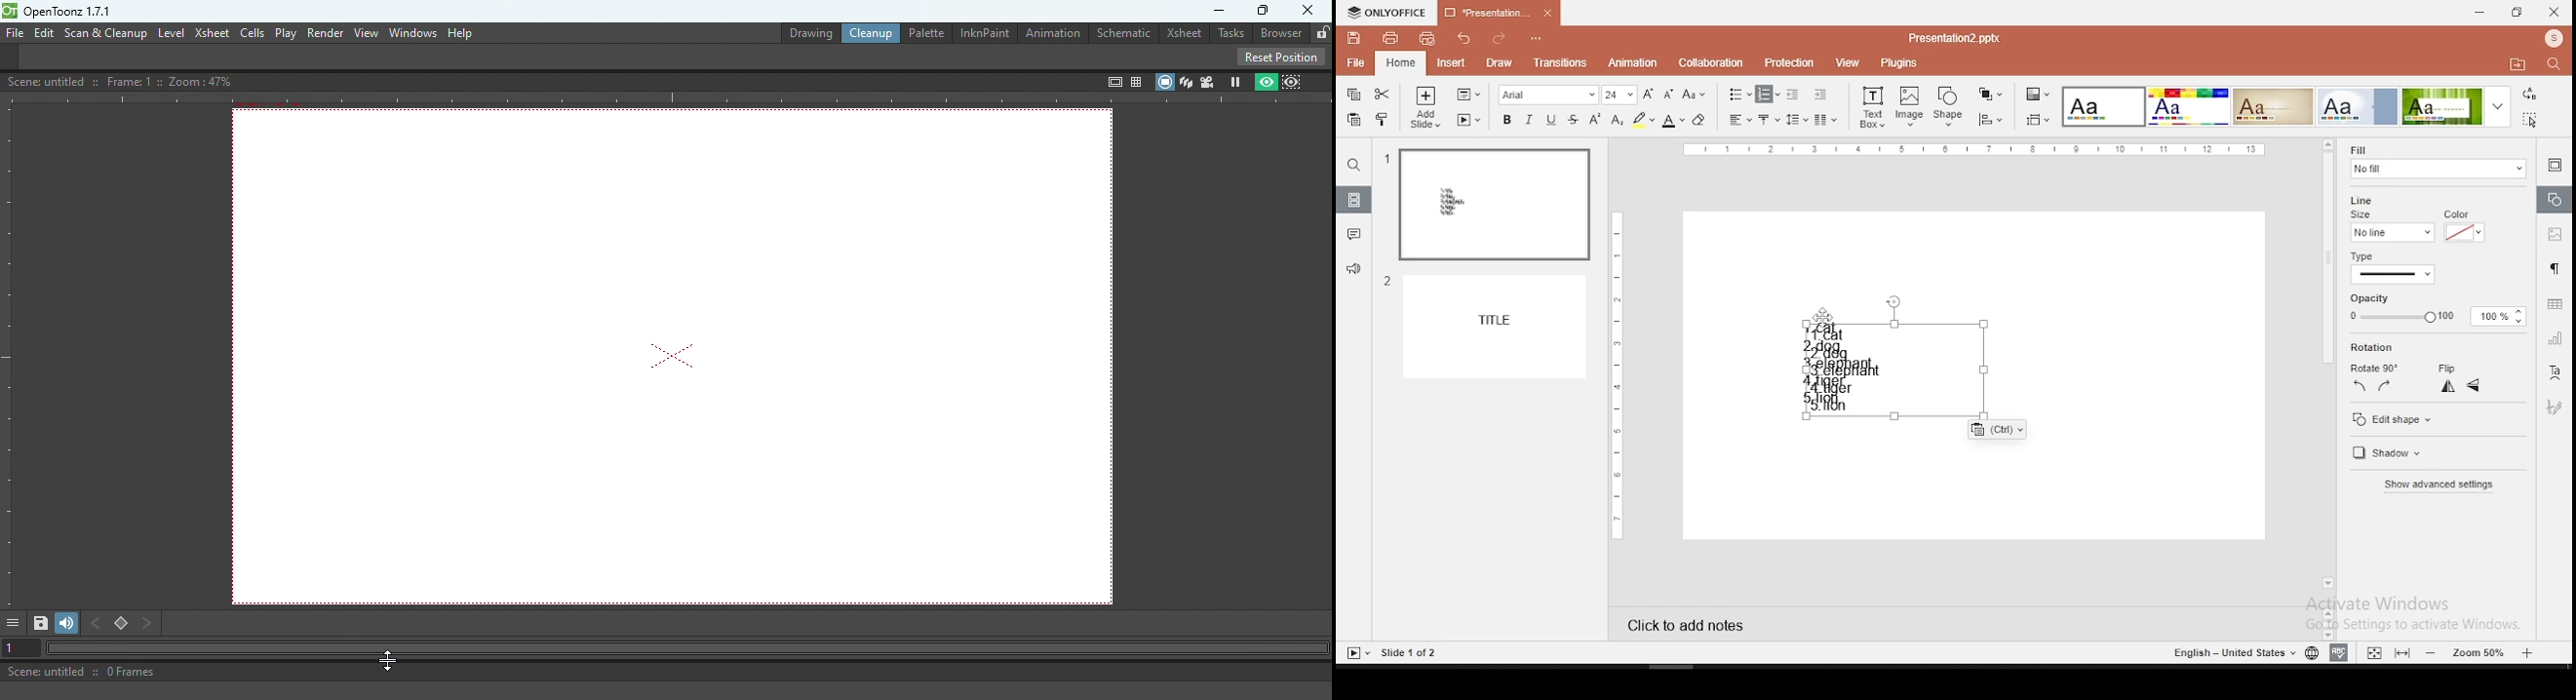  What do you see at coordinates (2557, 375) in the screenshot?
I see `text art tool` at bounding box center [2557, 375].